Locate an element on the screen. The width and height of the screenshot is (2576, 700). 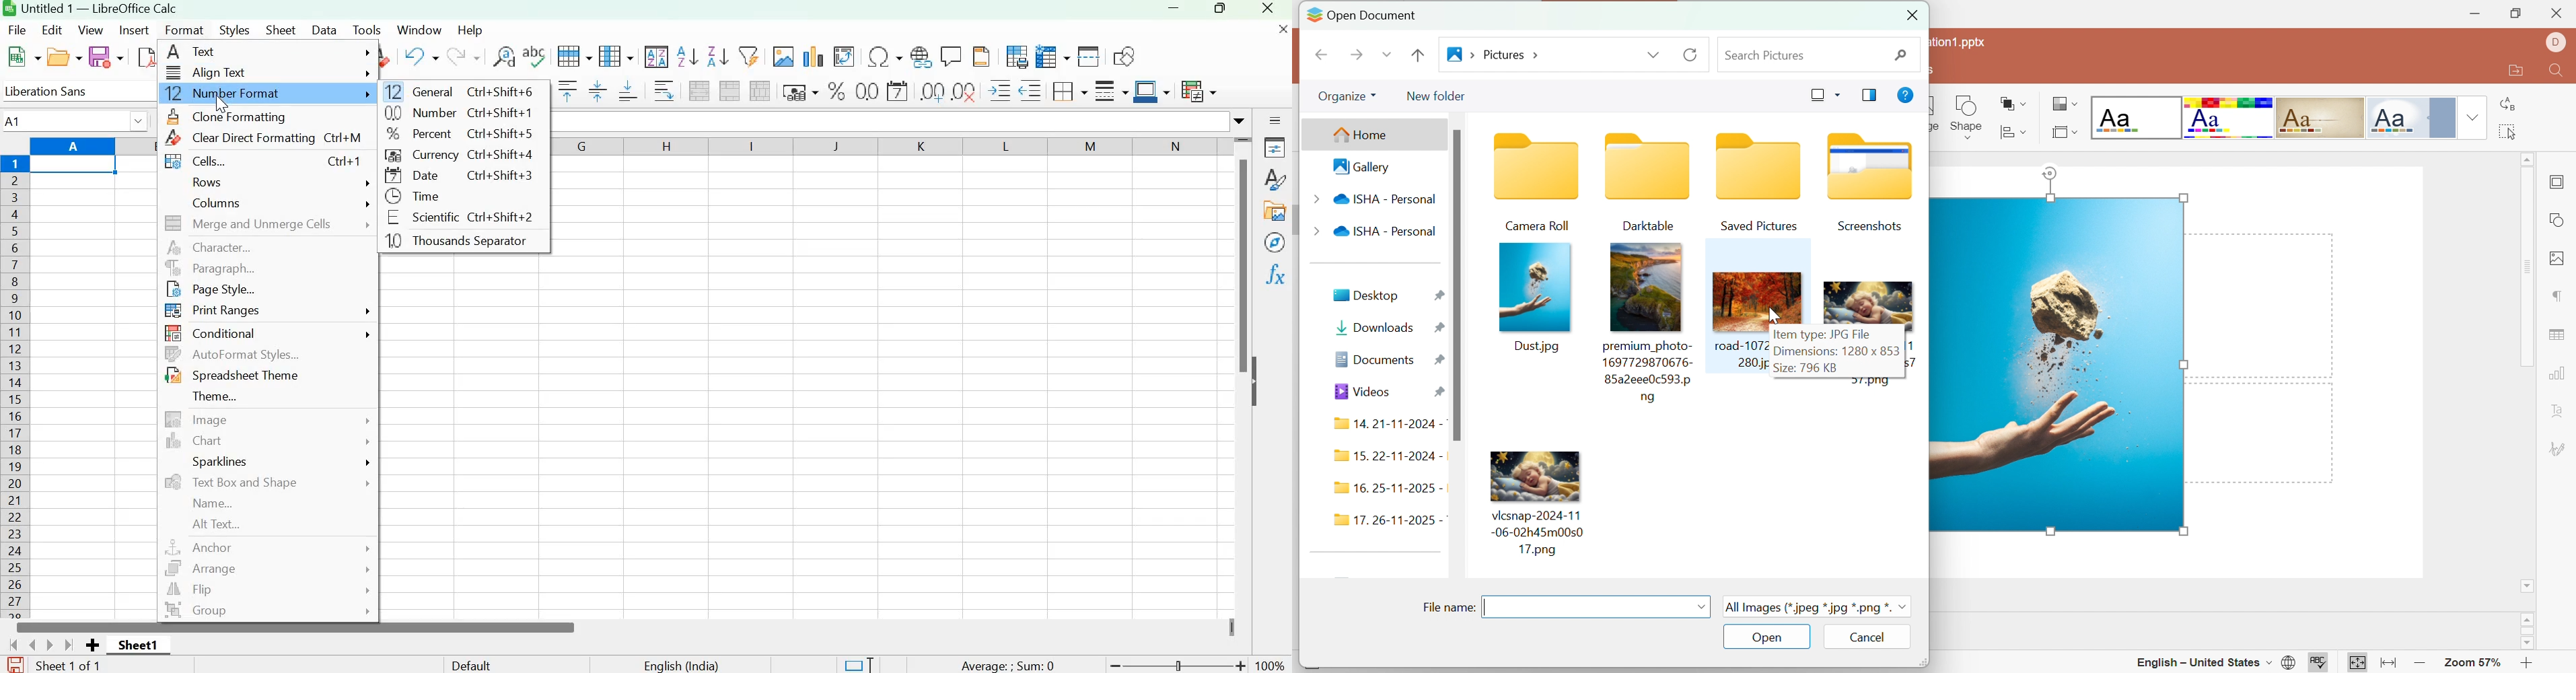
Filename is located at coordinates (1447, 607).